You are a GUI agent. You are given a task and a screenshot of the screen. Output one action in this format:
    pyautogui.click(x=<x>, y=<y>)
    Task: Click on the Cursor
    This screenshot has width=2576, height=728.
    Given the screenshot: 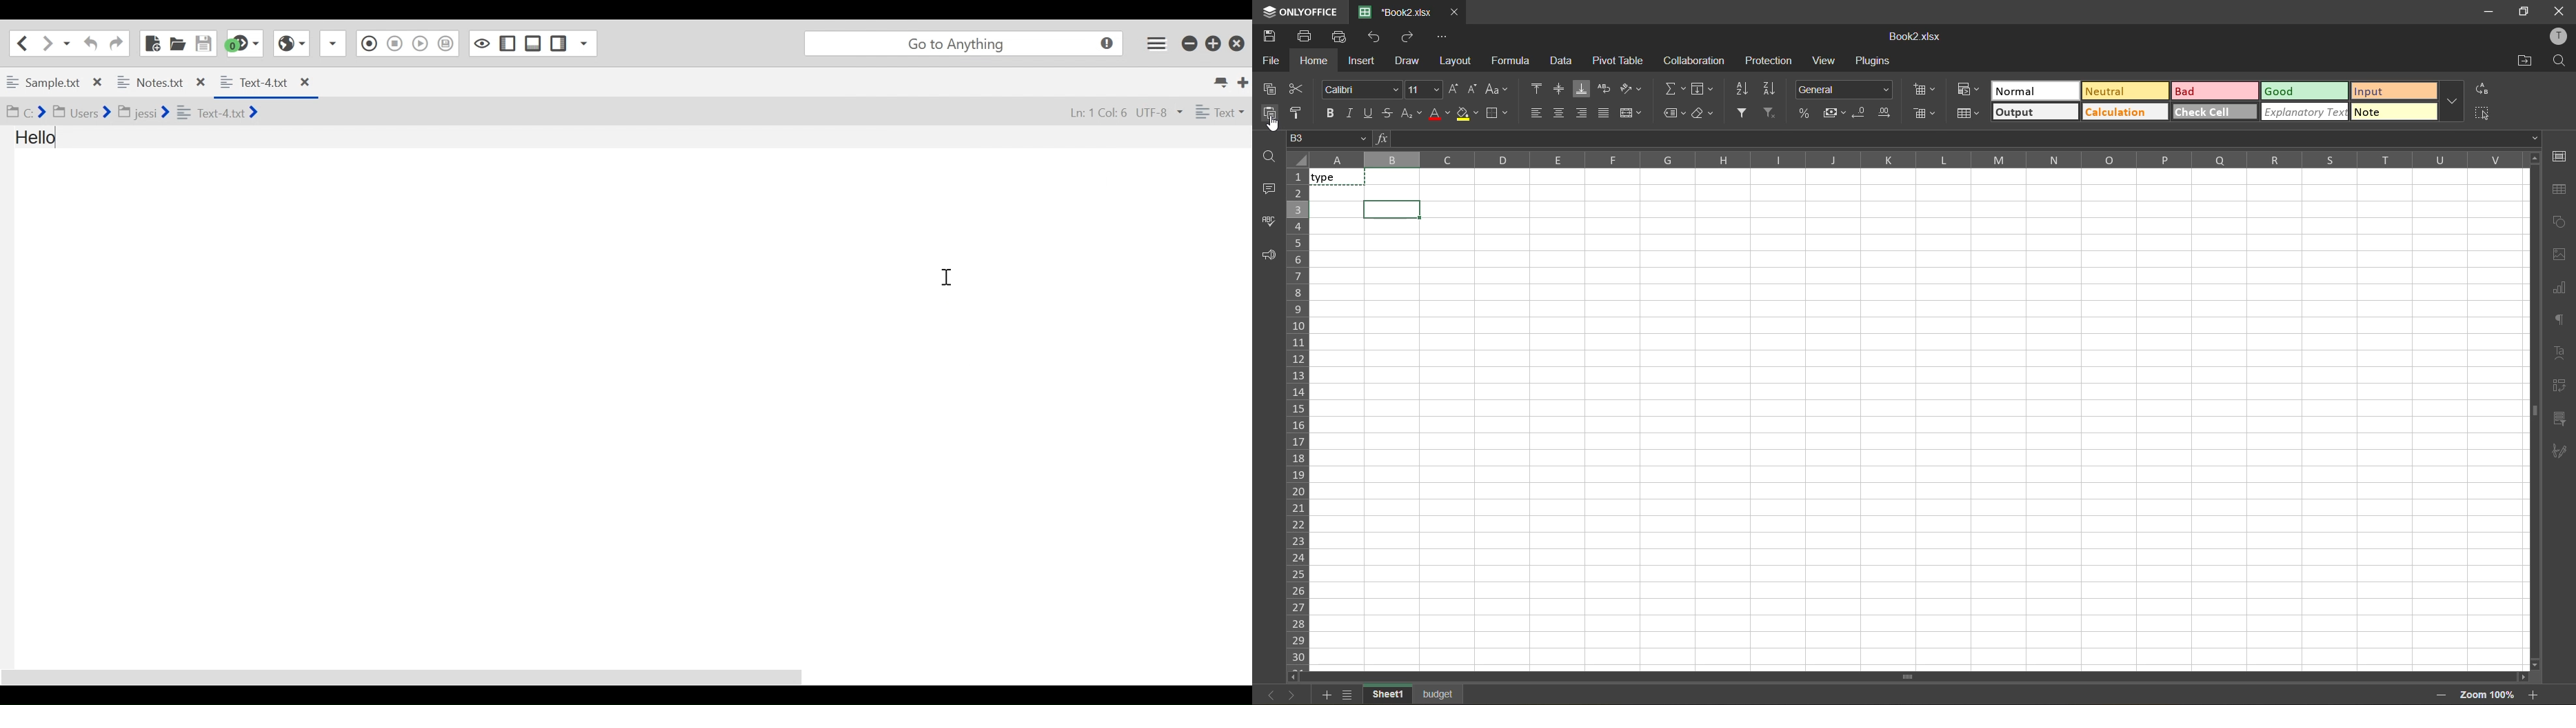 What is the action you would take?
    pyautogui.click(x=1272, y=126)
    